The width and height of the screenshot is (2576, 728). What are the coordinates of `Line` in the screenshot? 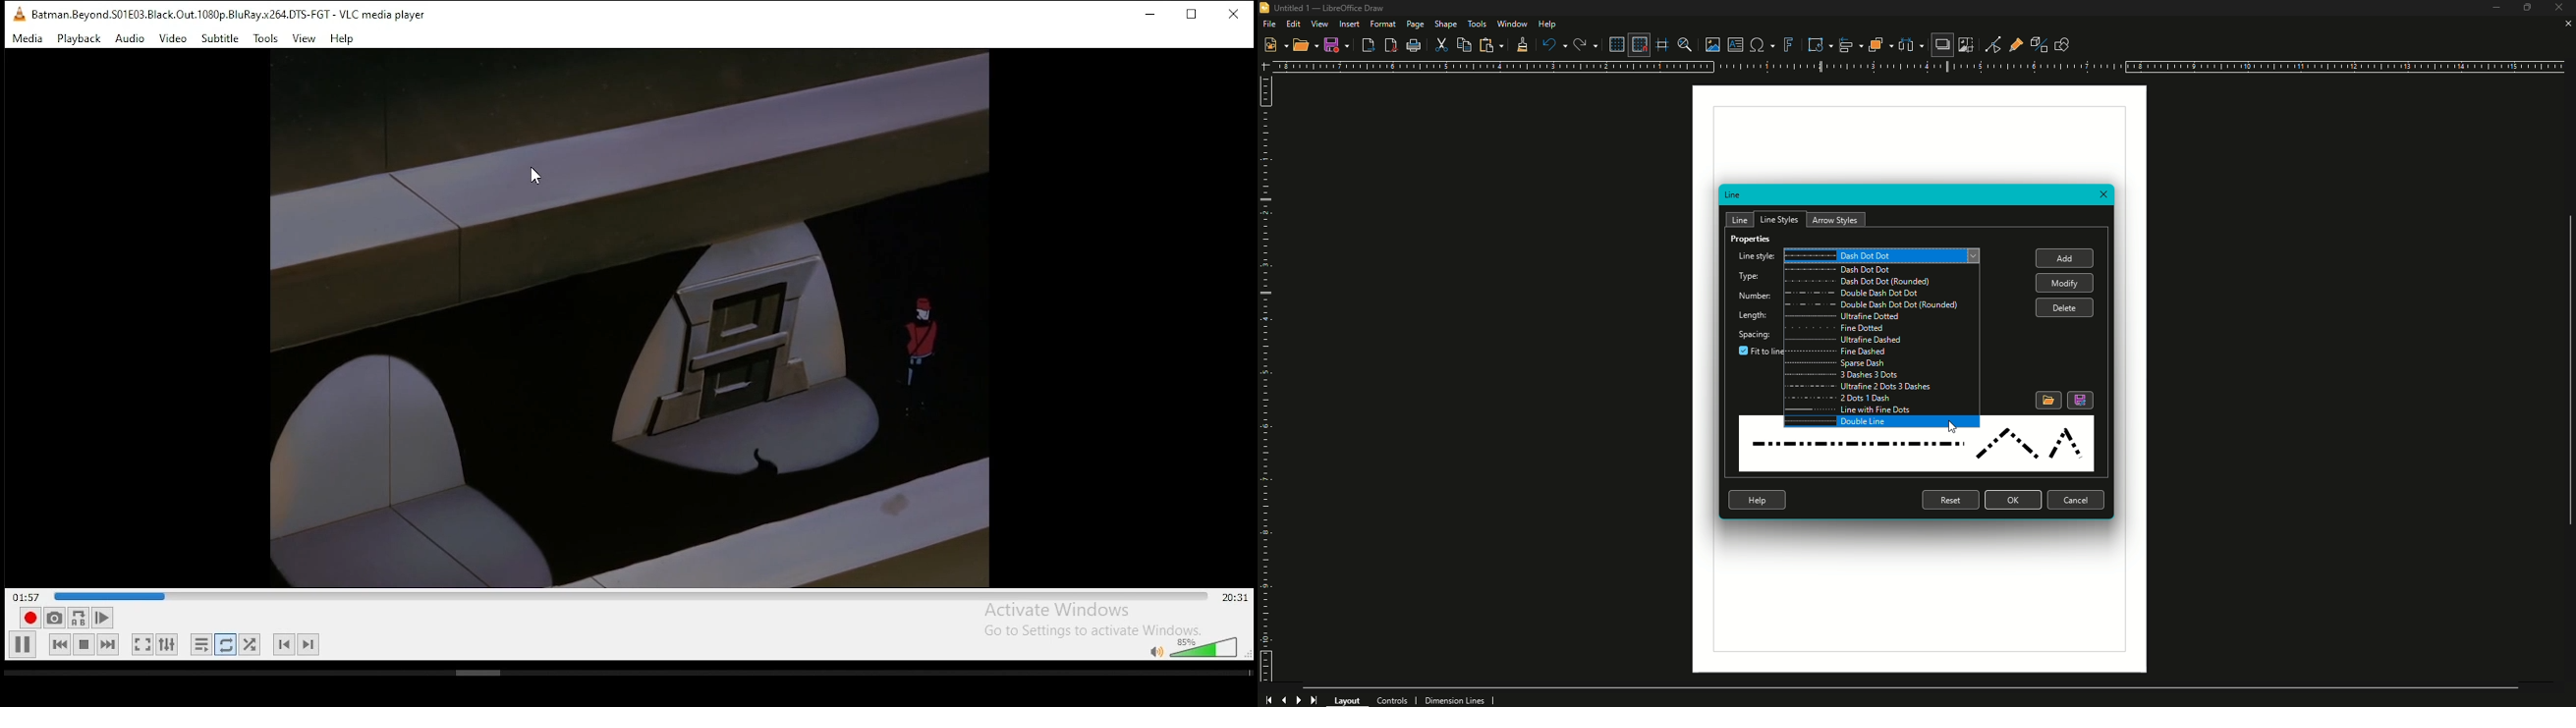 It's located at (1734, 196).